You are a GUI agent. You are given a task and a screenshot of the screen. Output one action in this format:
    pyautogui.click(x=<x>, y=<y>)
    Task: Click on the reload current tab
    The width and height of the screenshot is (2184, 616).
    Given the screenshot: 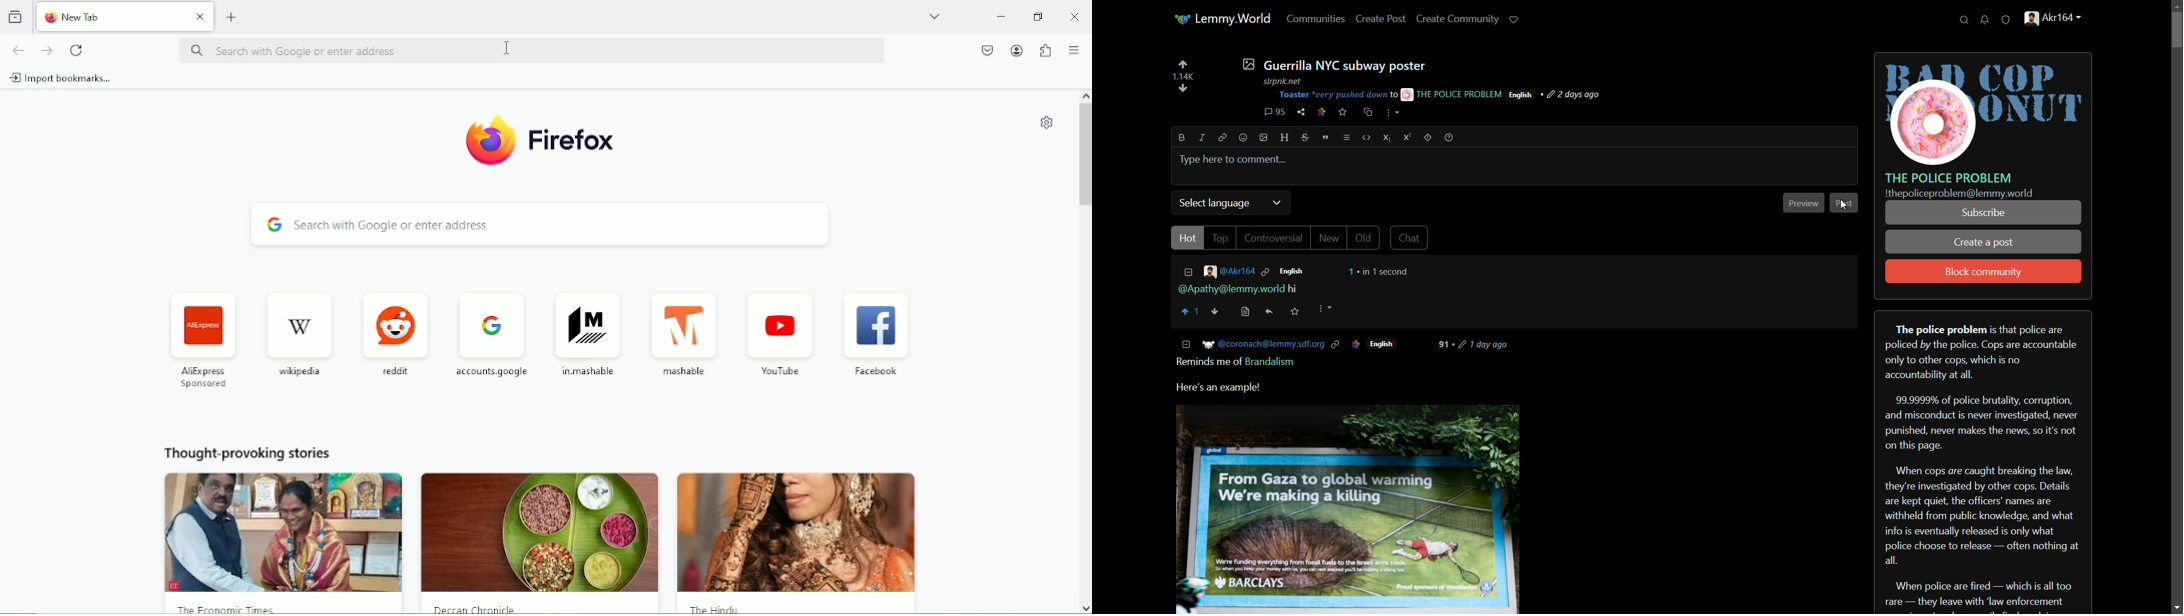 What is the action you would take?
    pyautogui.click(x=76, y=50)
    